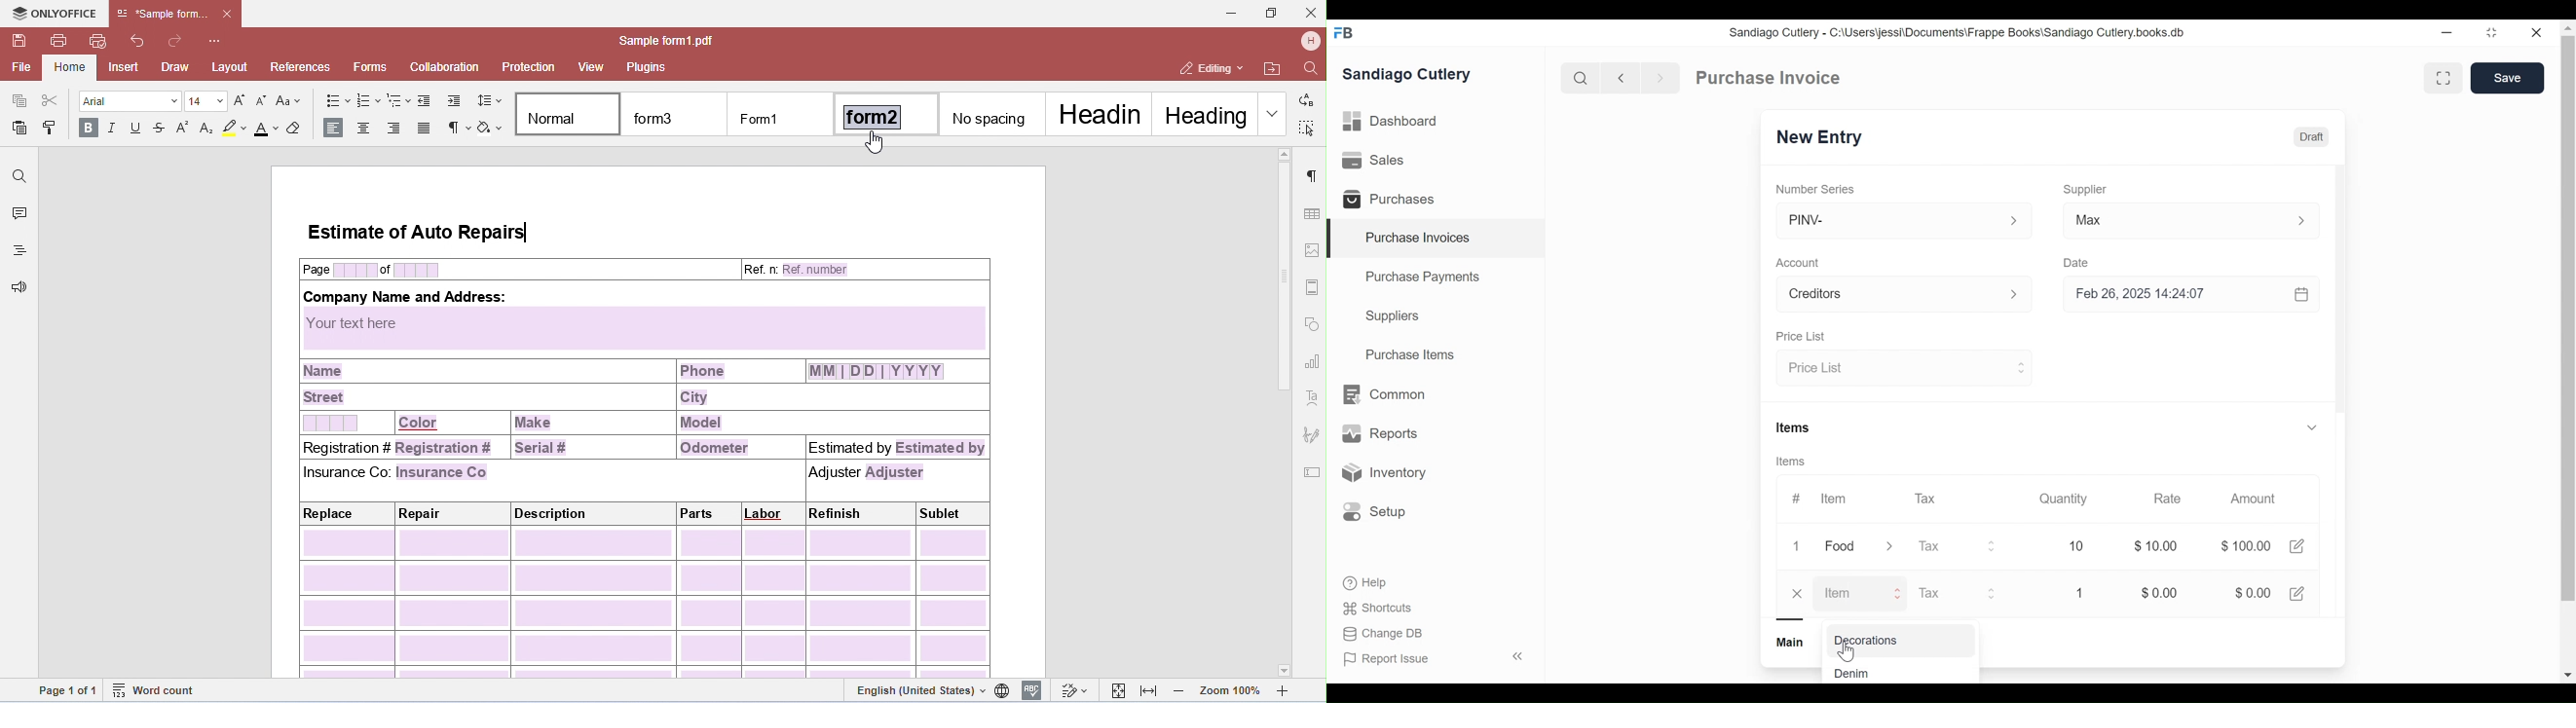 This screenshot has width=2576, height=728. What do you see at coordinates (1791, 428) in the screenshot?
I see `Items` at bounding box center [1791, 428].